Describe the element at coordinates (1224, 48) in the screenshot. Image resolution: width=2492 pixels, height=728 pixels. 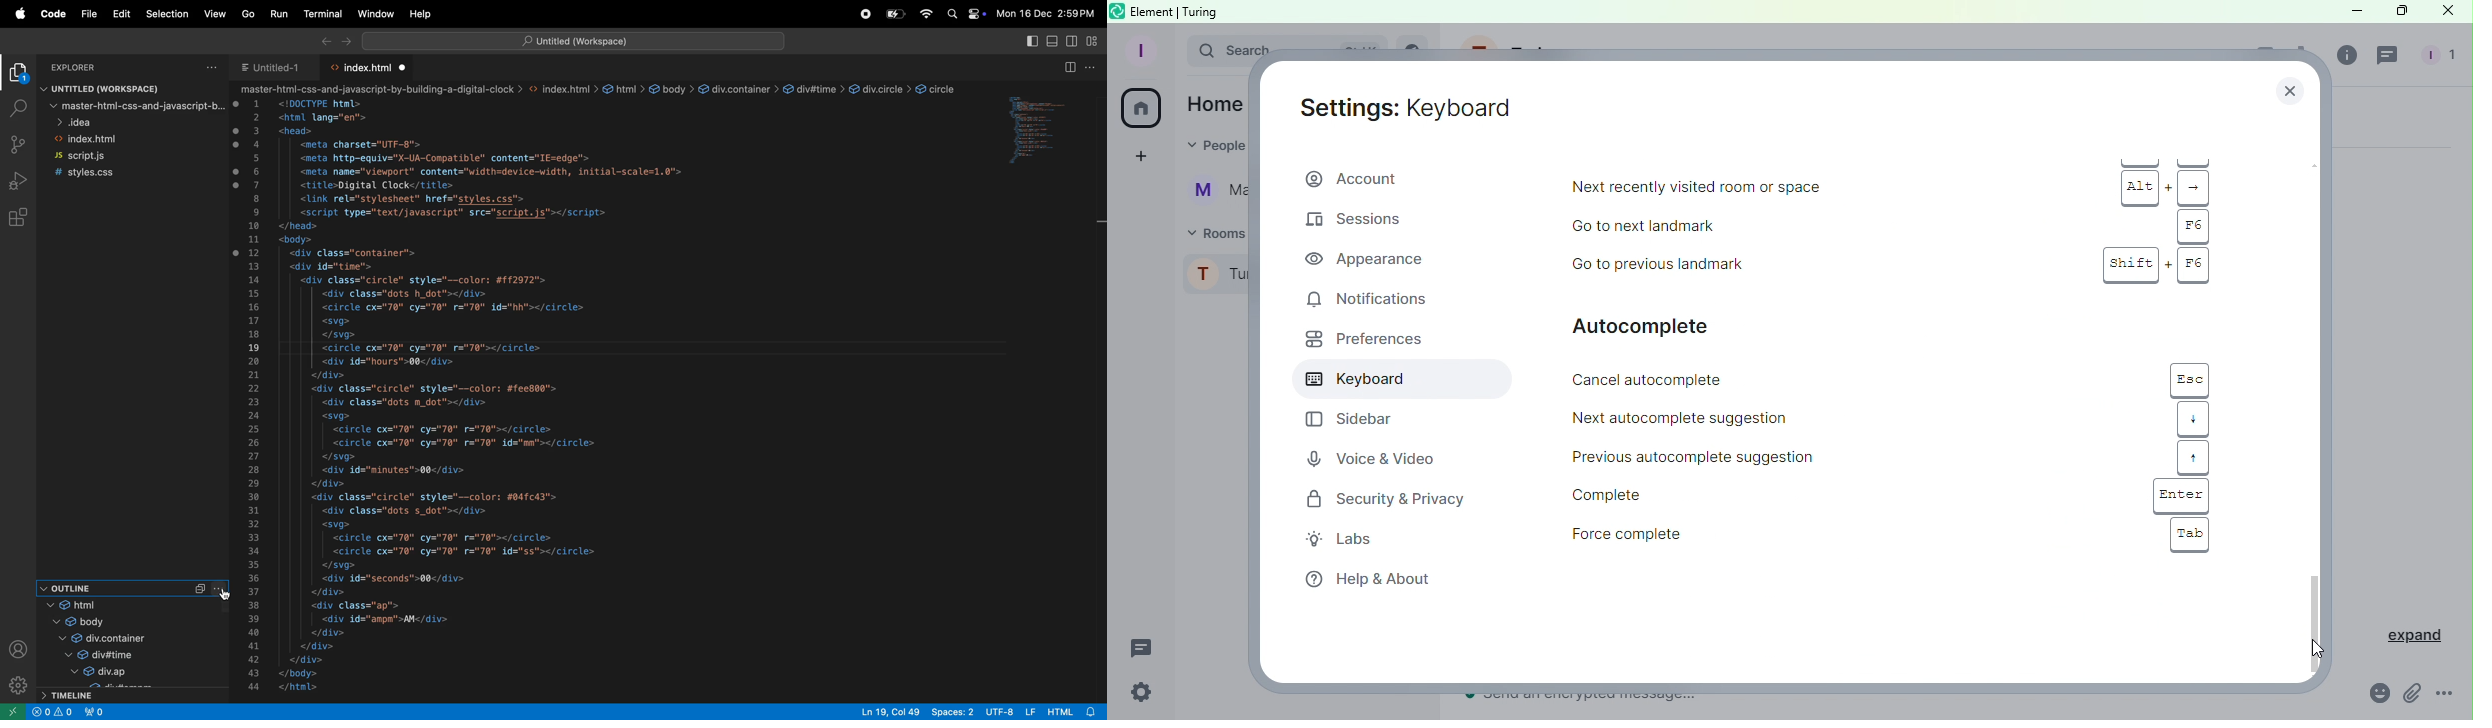
I see `Search bar` at that location.